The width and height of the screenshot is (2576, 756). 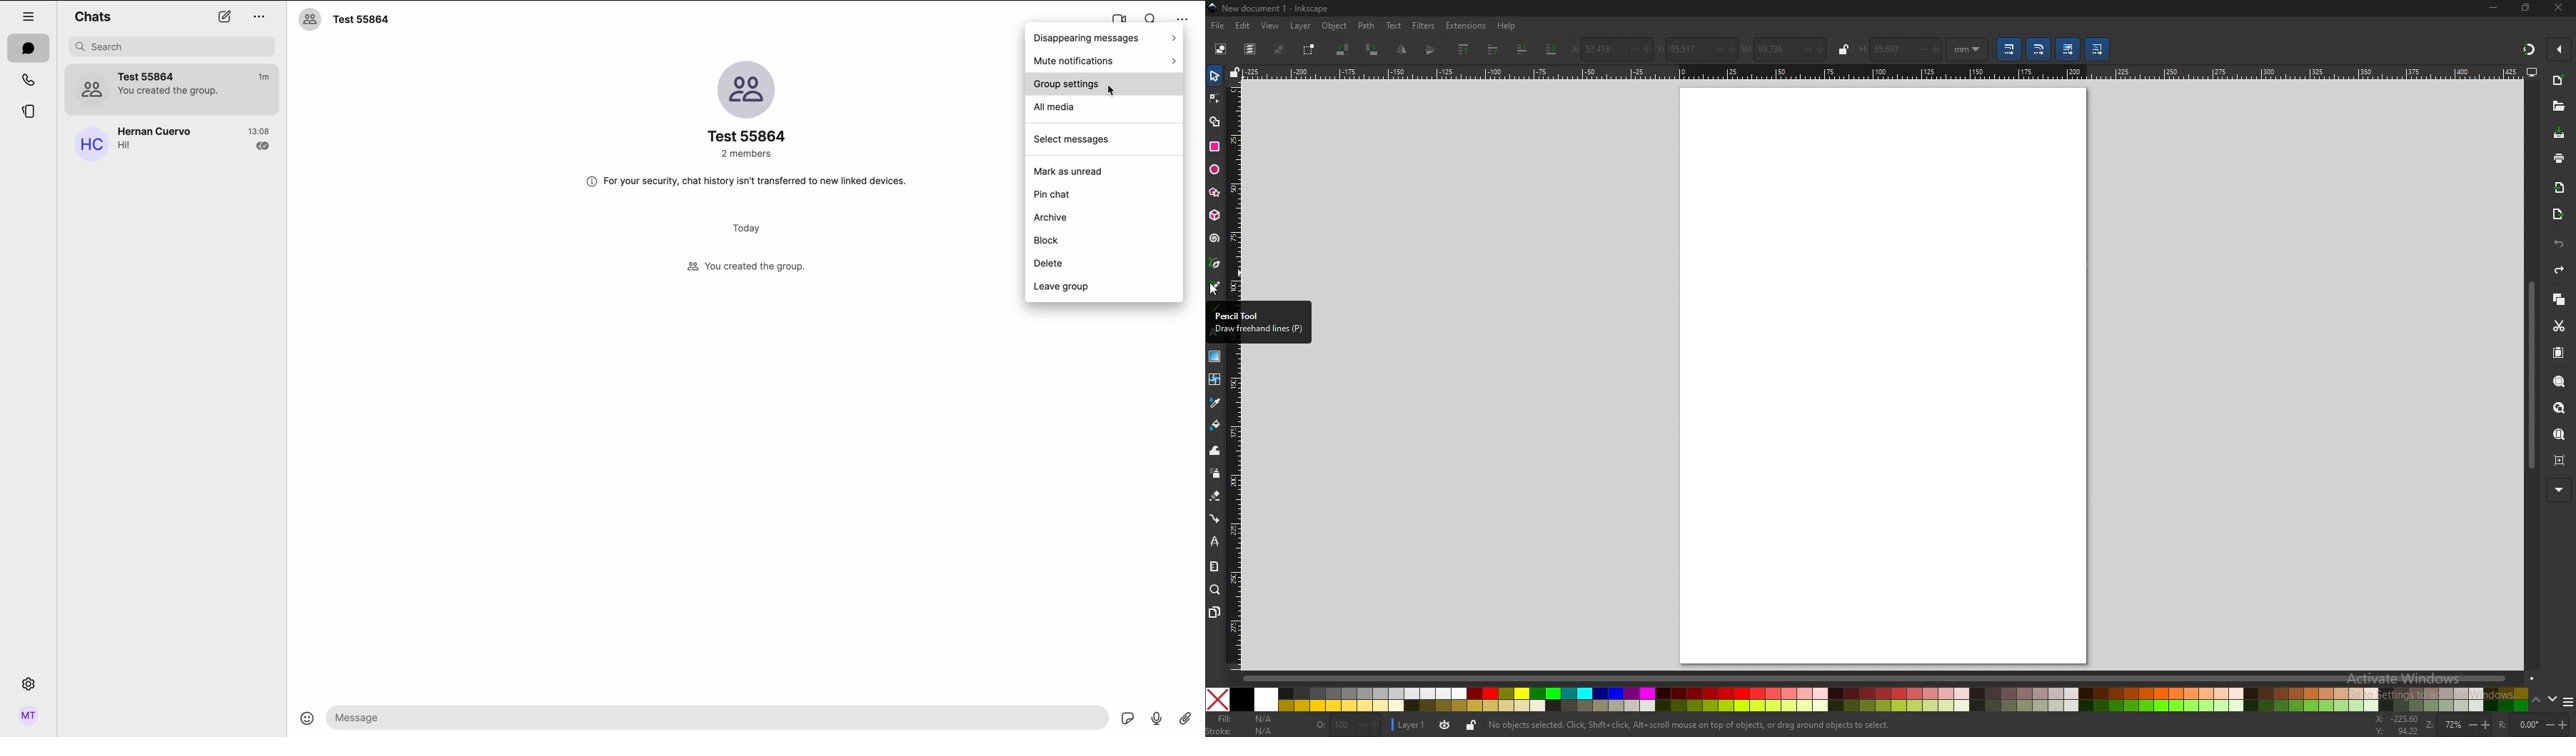 I want to click on pin chat, so click(x=1056, y=196).